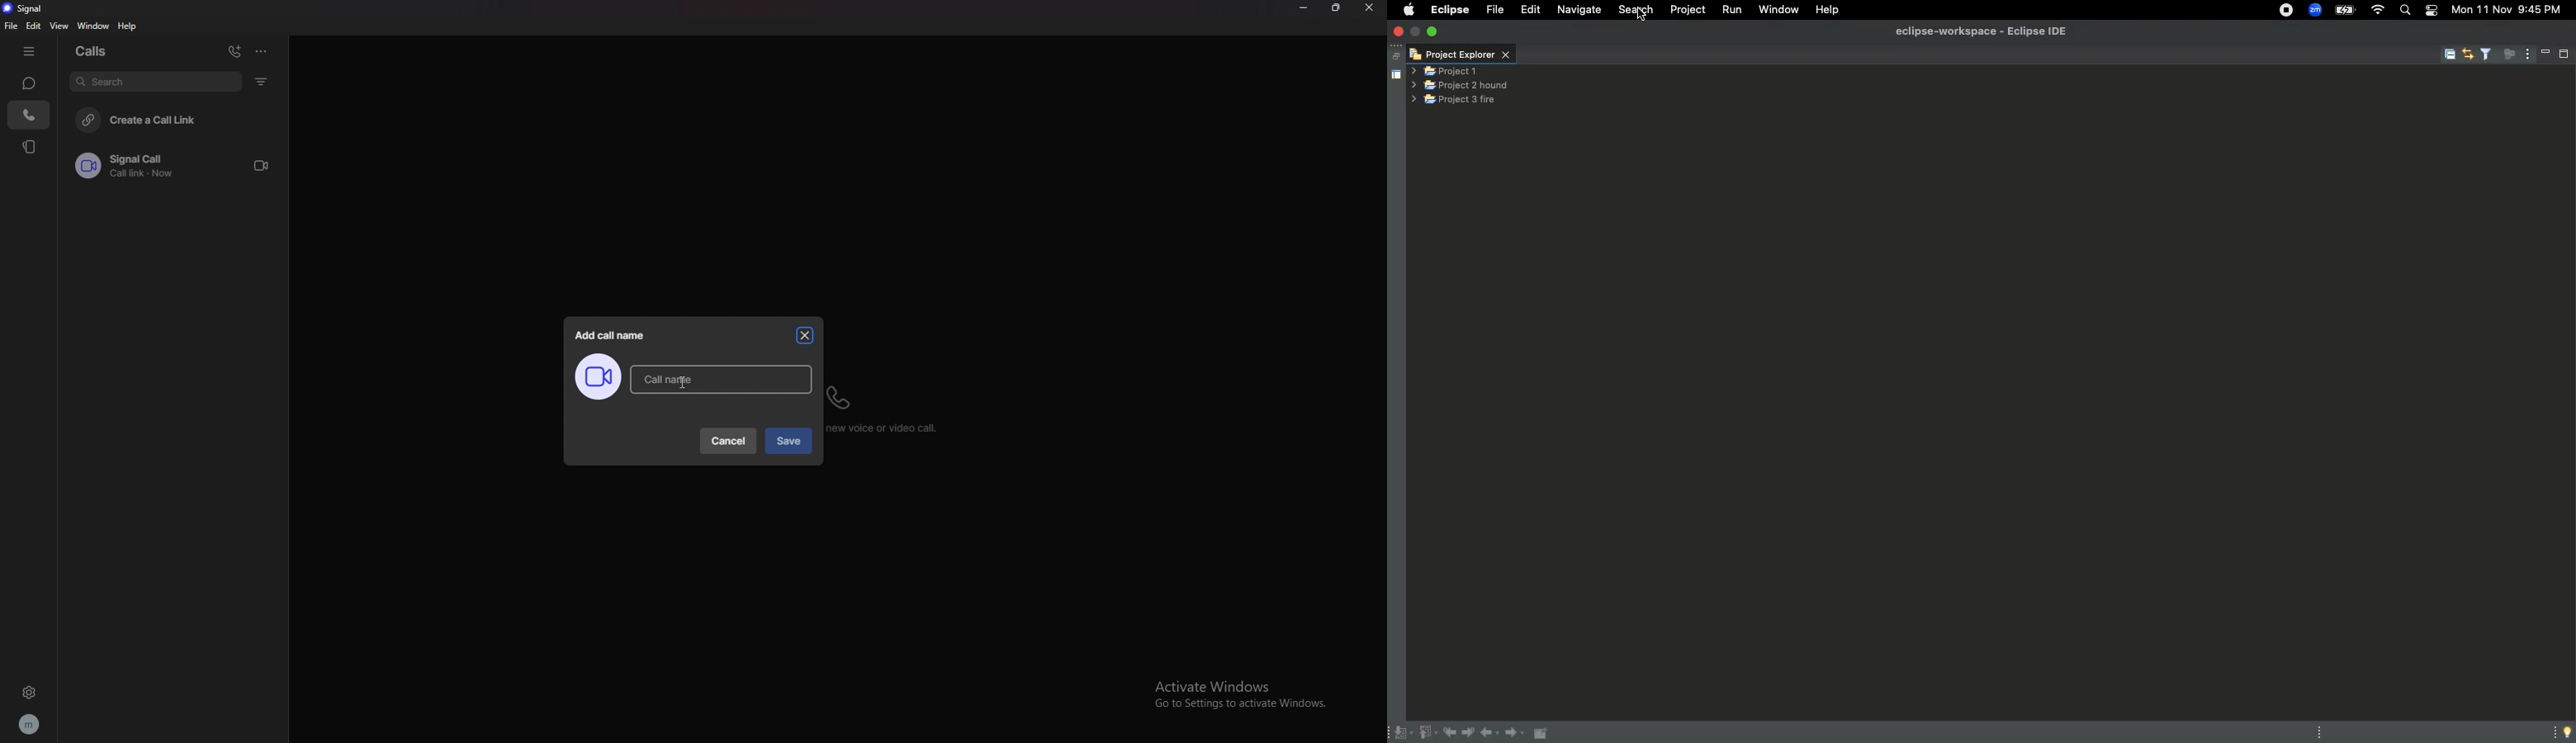  I want to click on help, so click(128, 26).